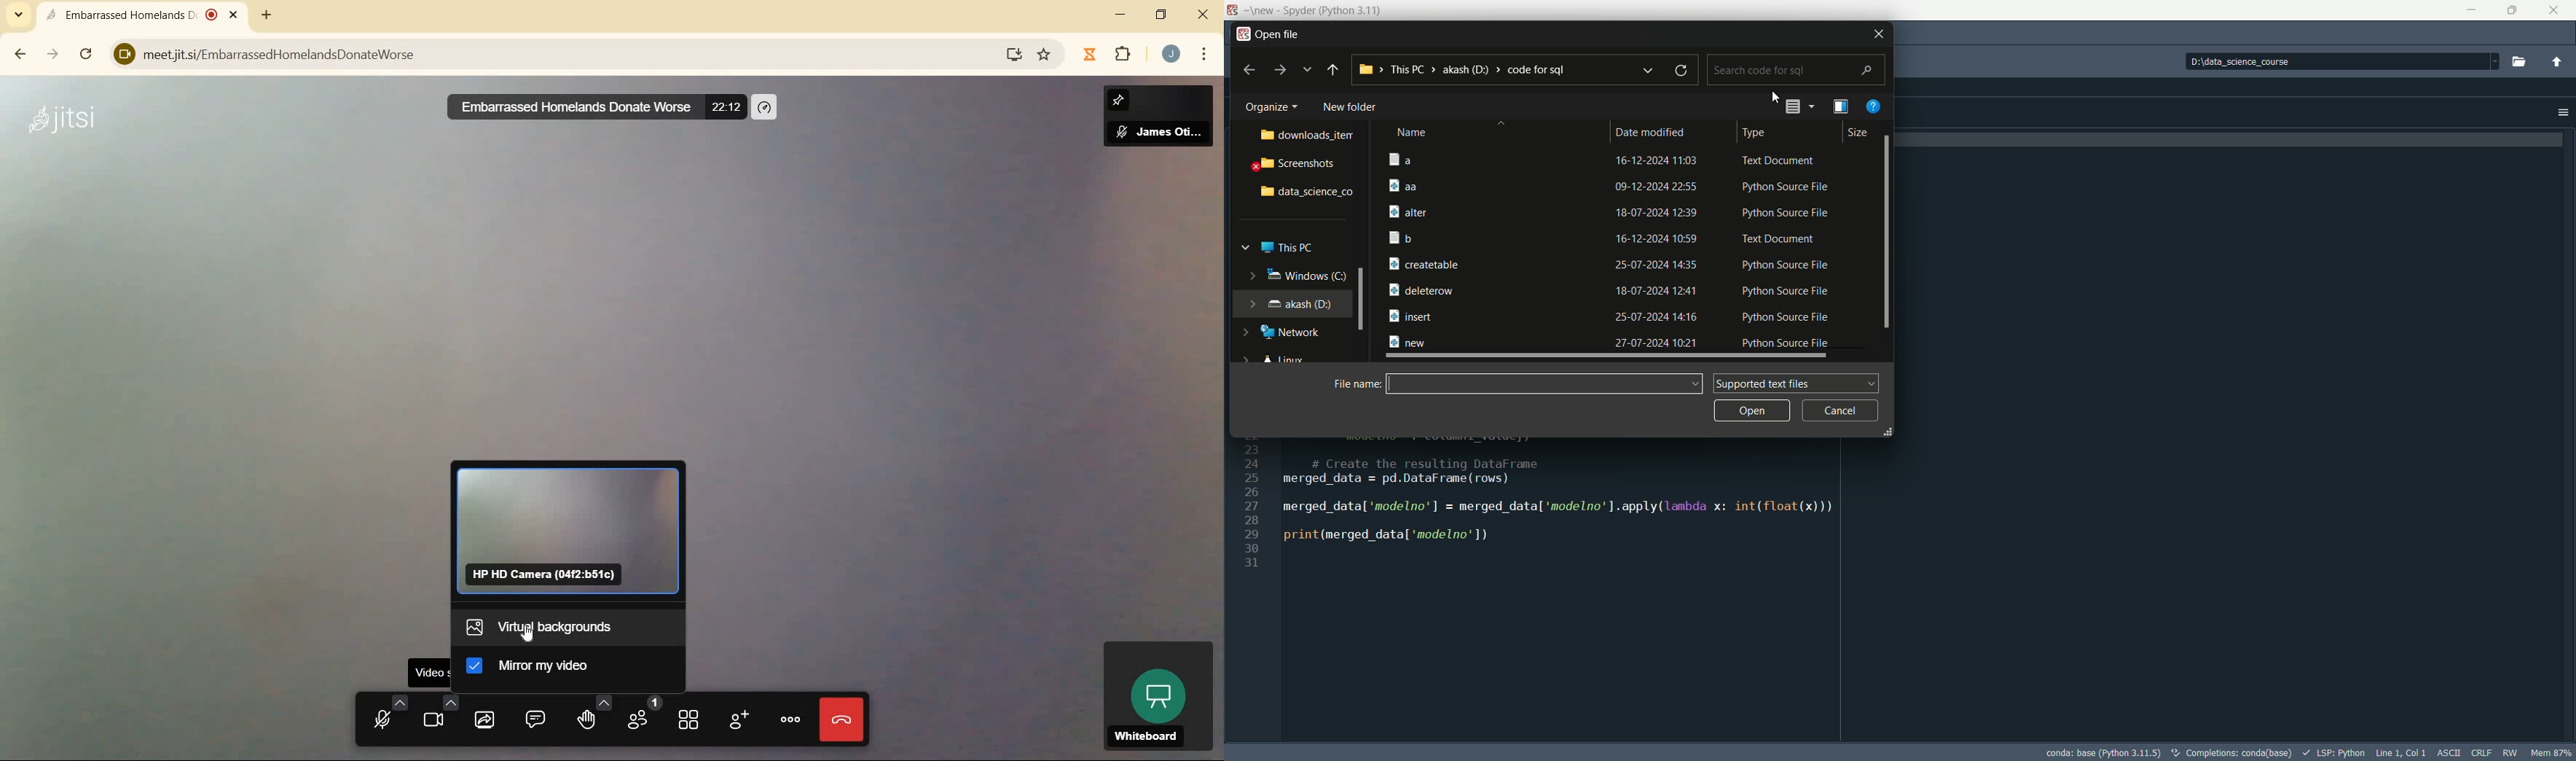 This screenshot has width=2576, height=784. What do you see at coordinates (2511, 753) in the screenshot?
I see `rw` at bounding box center [2511, 753].